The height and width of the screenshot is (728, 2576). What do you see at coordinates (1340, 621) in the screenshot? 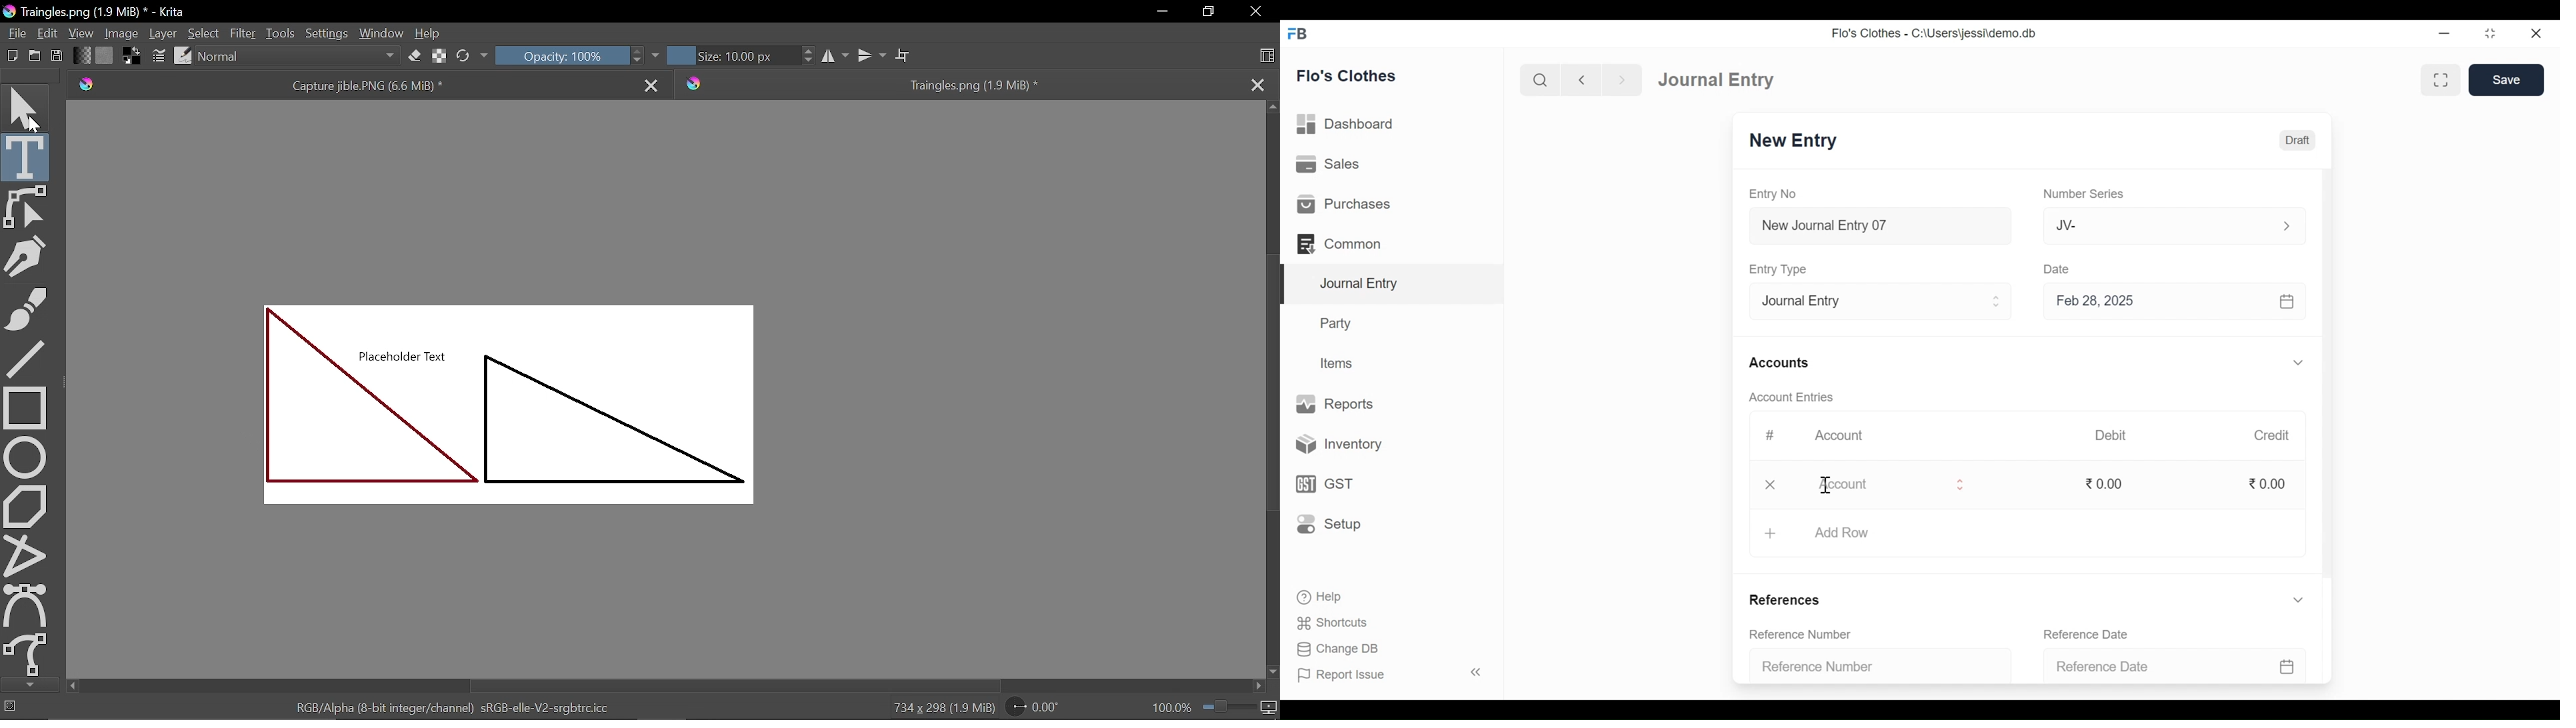
I see `Shortcuts` at bounding box center [1340, 621].